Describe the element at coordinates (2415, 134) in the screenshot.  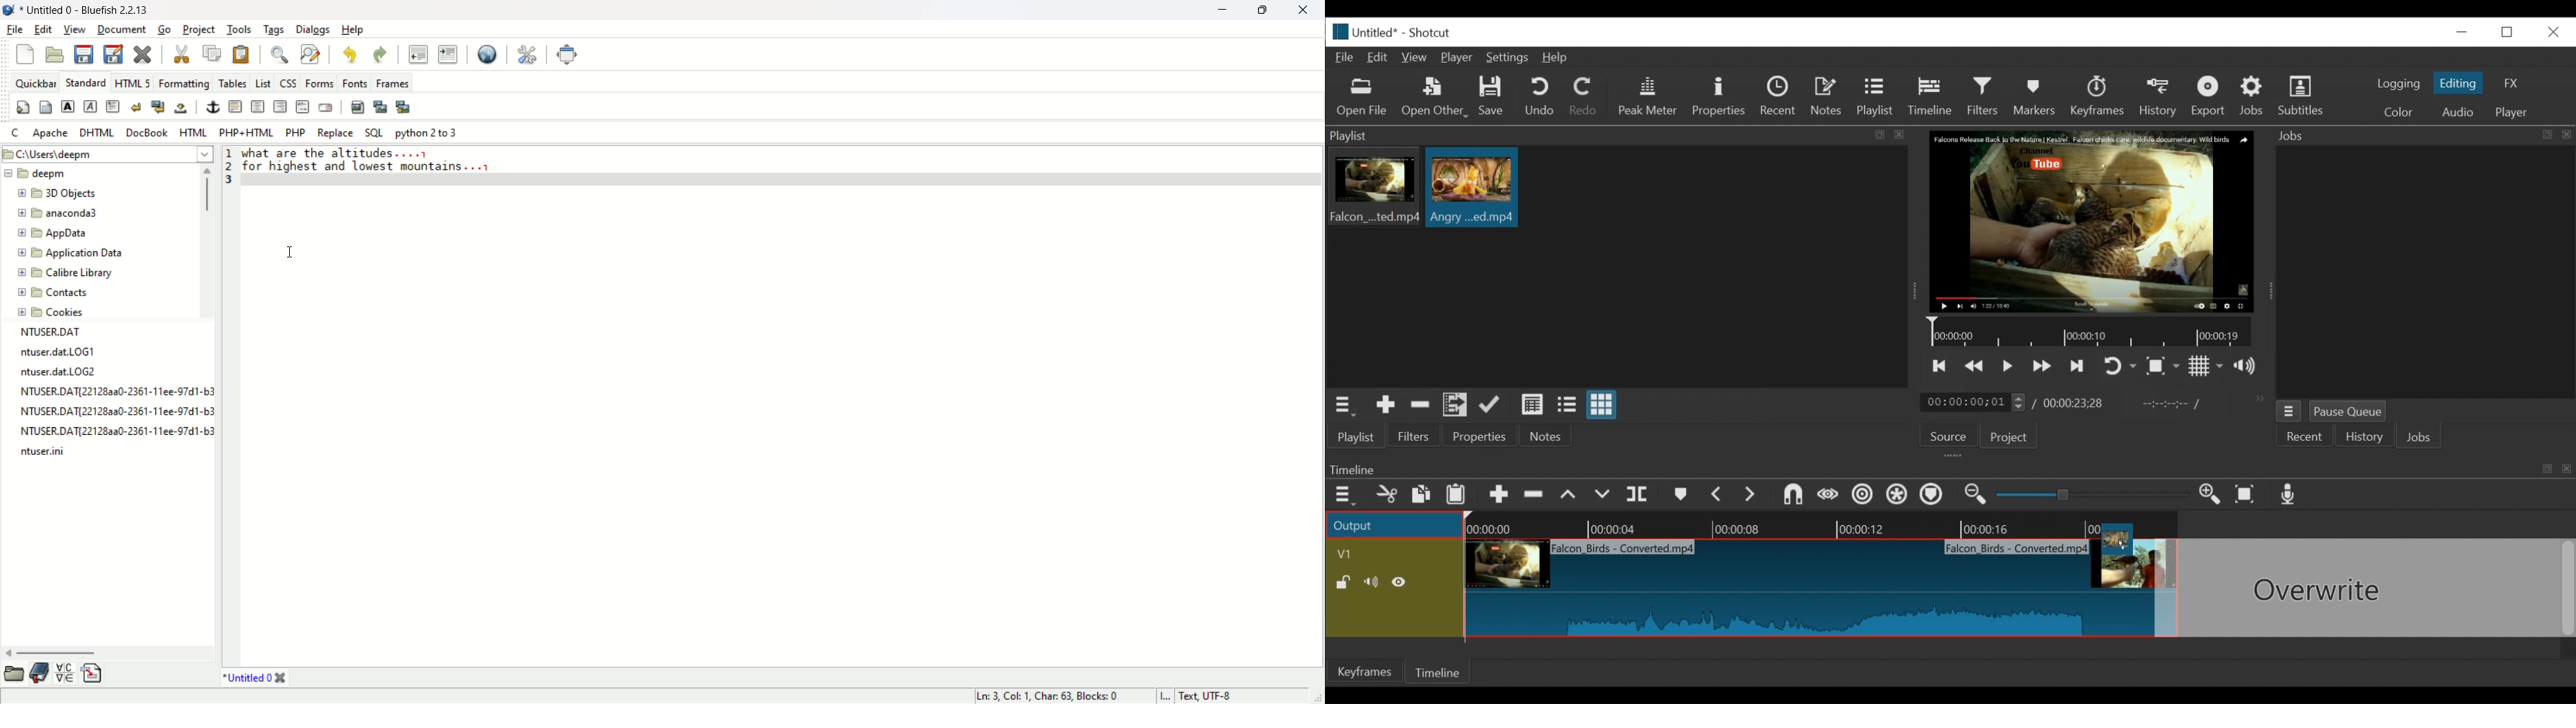
I see `Jobs menu` at that location.